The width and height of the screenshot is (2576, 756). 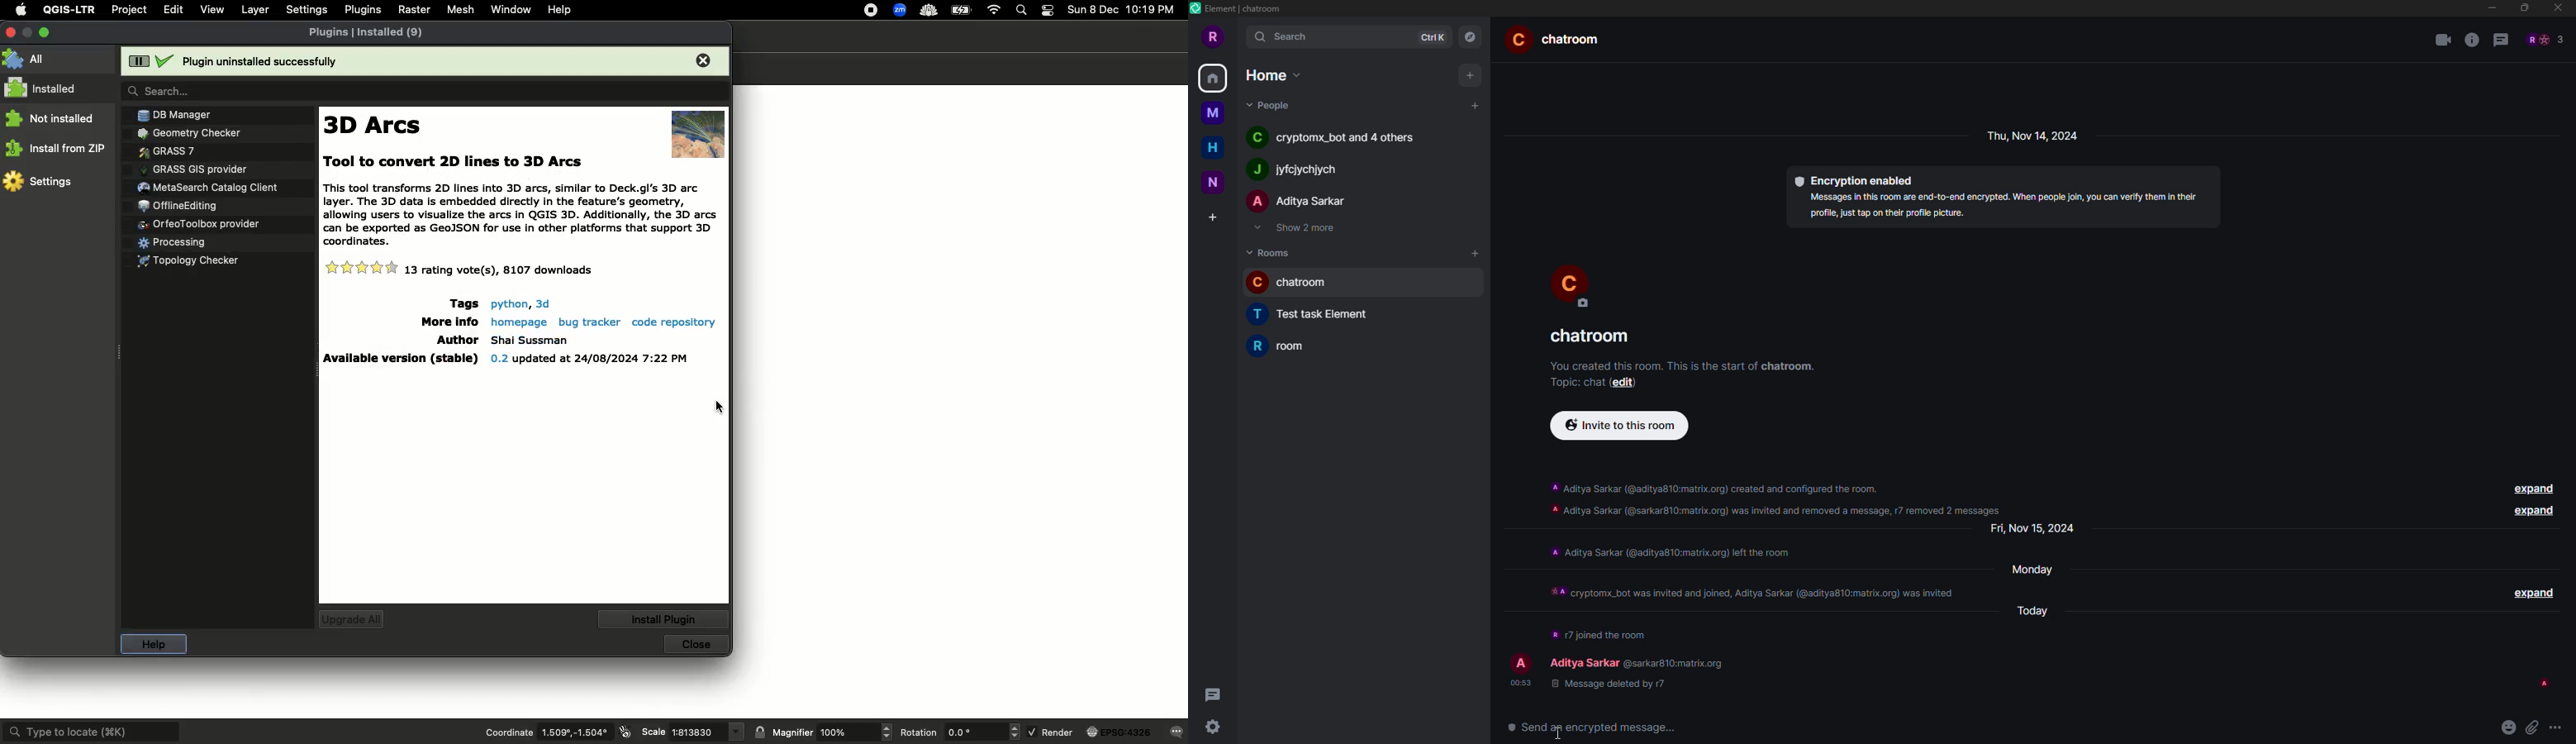 I want to click on Install from ZP, so click(x=59, y=147).